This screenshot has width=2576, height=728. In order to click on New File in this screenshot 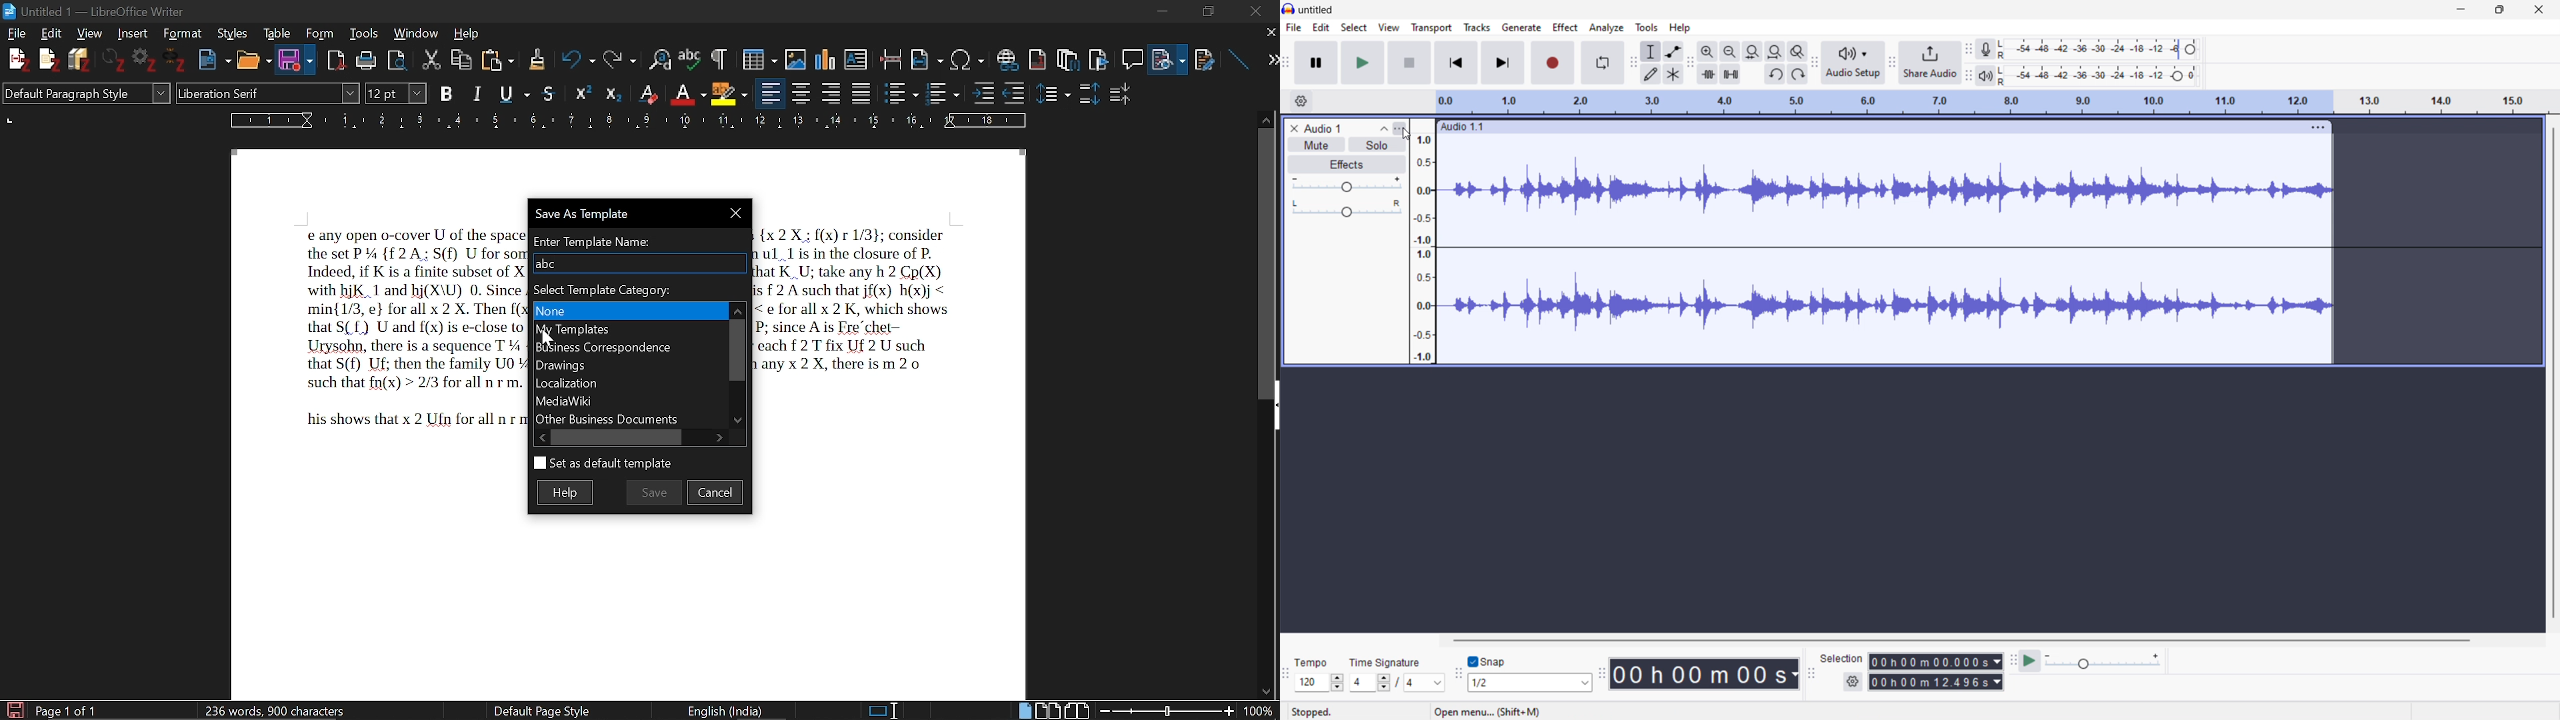, I will do `click(17, 60)`.